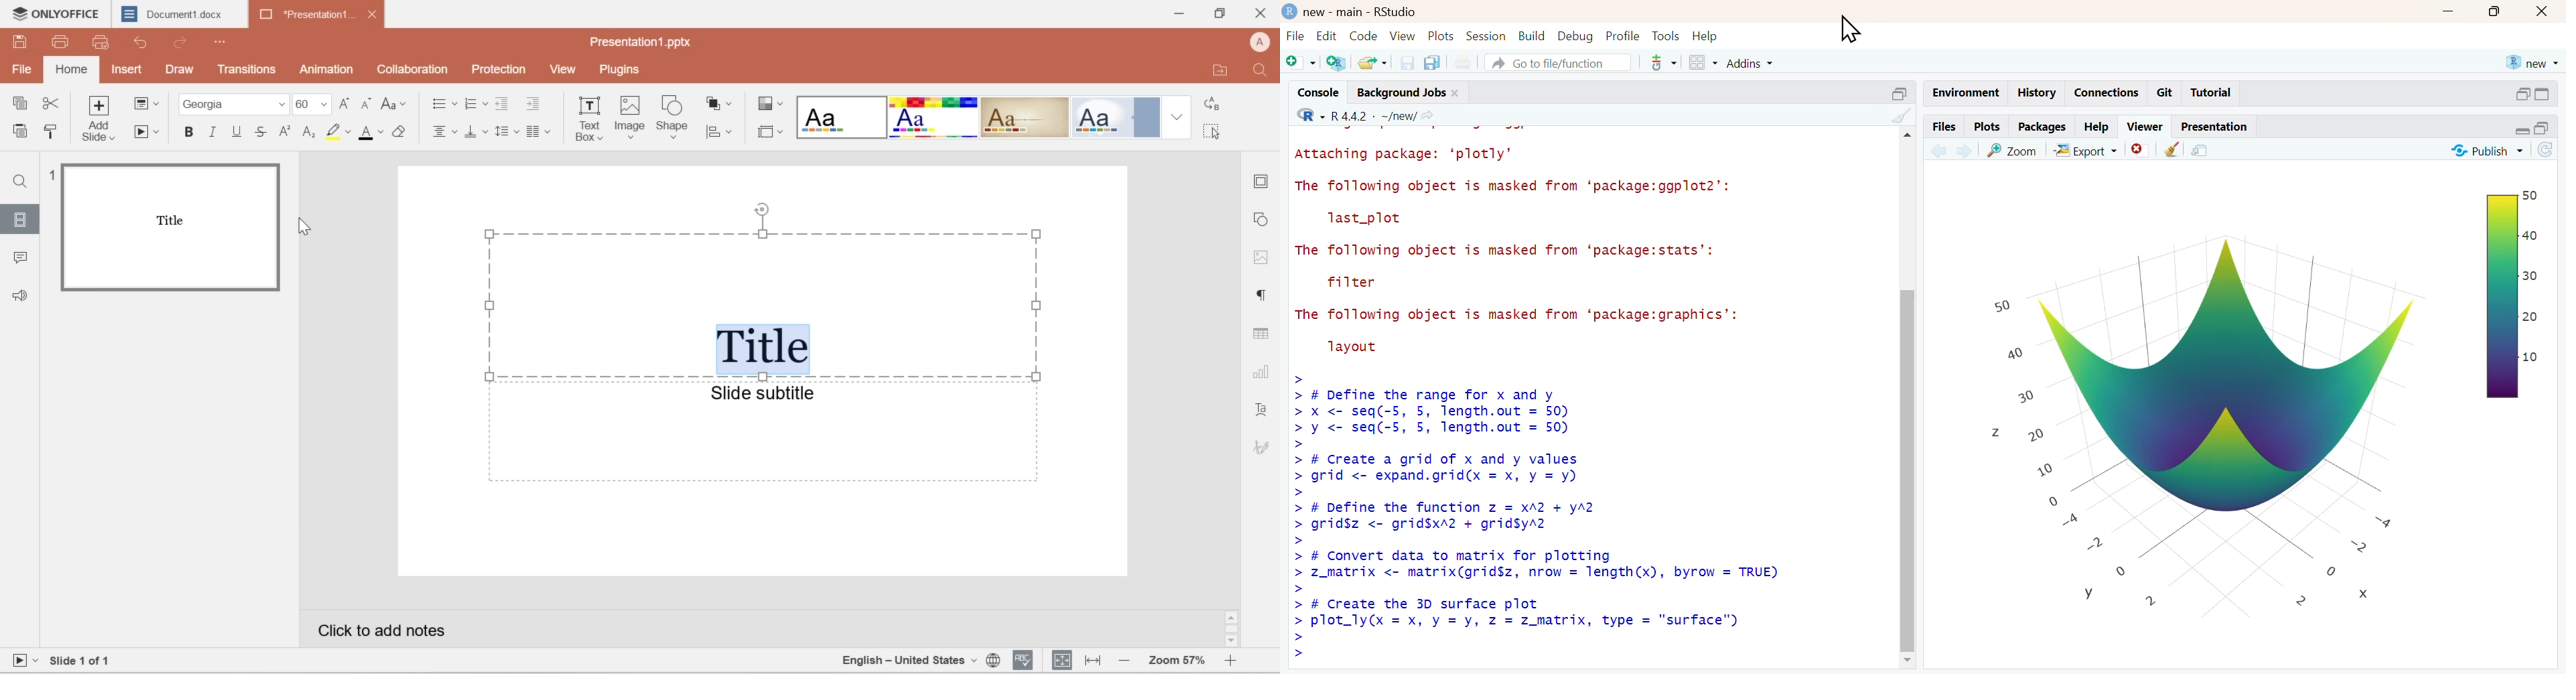 The height and width of the screenshot is (700, 2576). What do you see at coordinates (1288, 10) in the screenshot?
I see `logo` at bounding box center [1288, 10].